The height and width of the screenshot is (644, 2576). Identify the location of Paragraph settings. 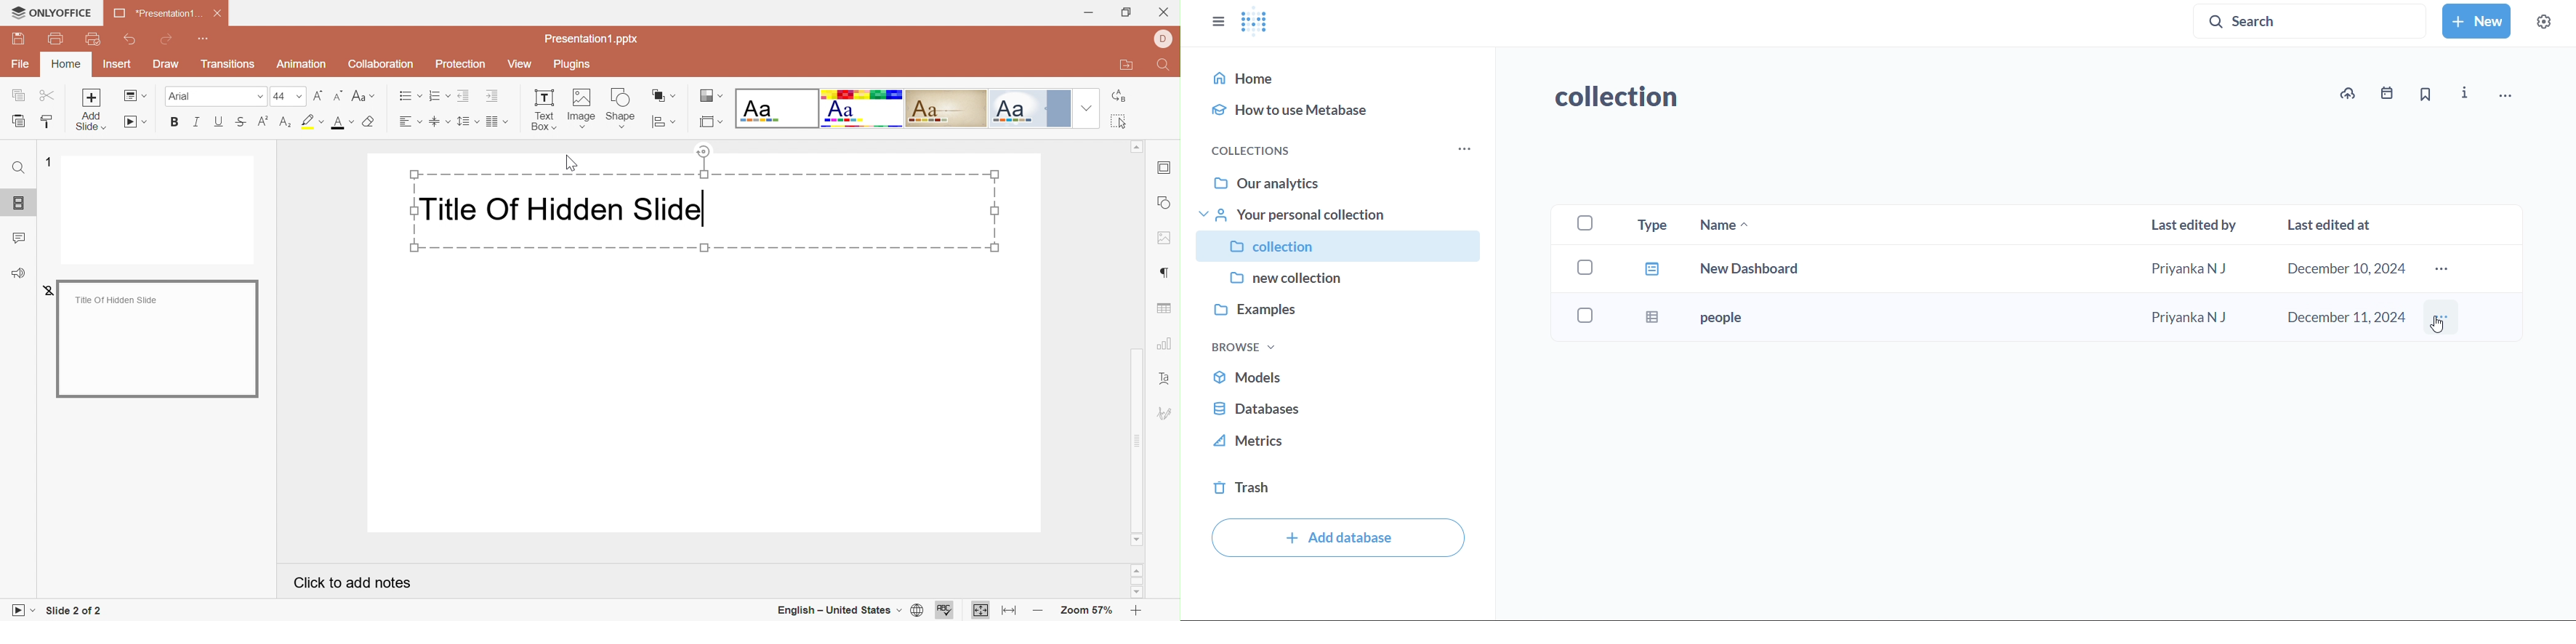
(1167, 272).